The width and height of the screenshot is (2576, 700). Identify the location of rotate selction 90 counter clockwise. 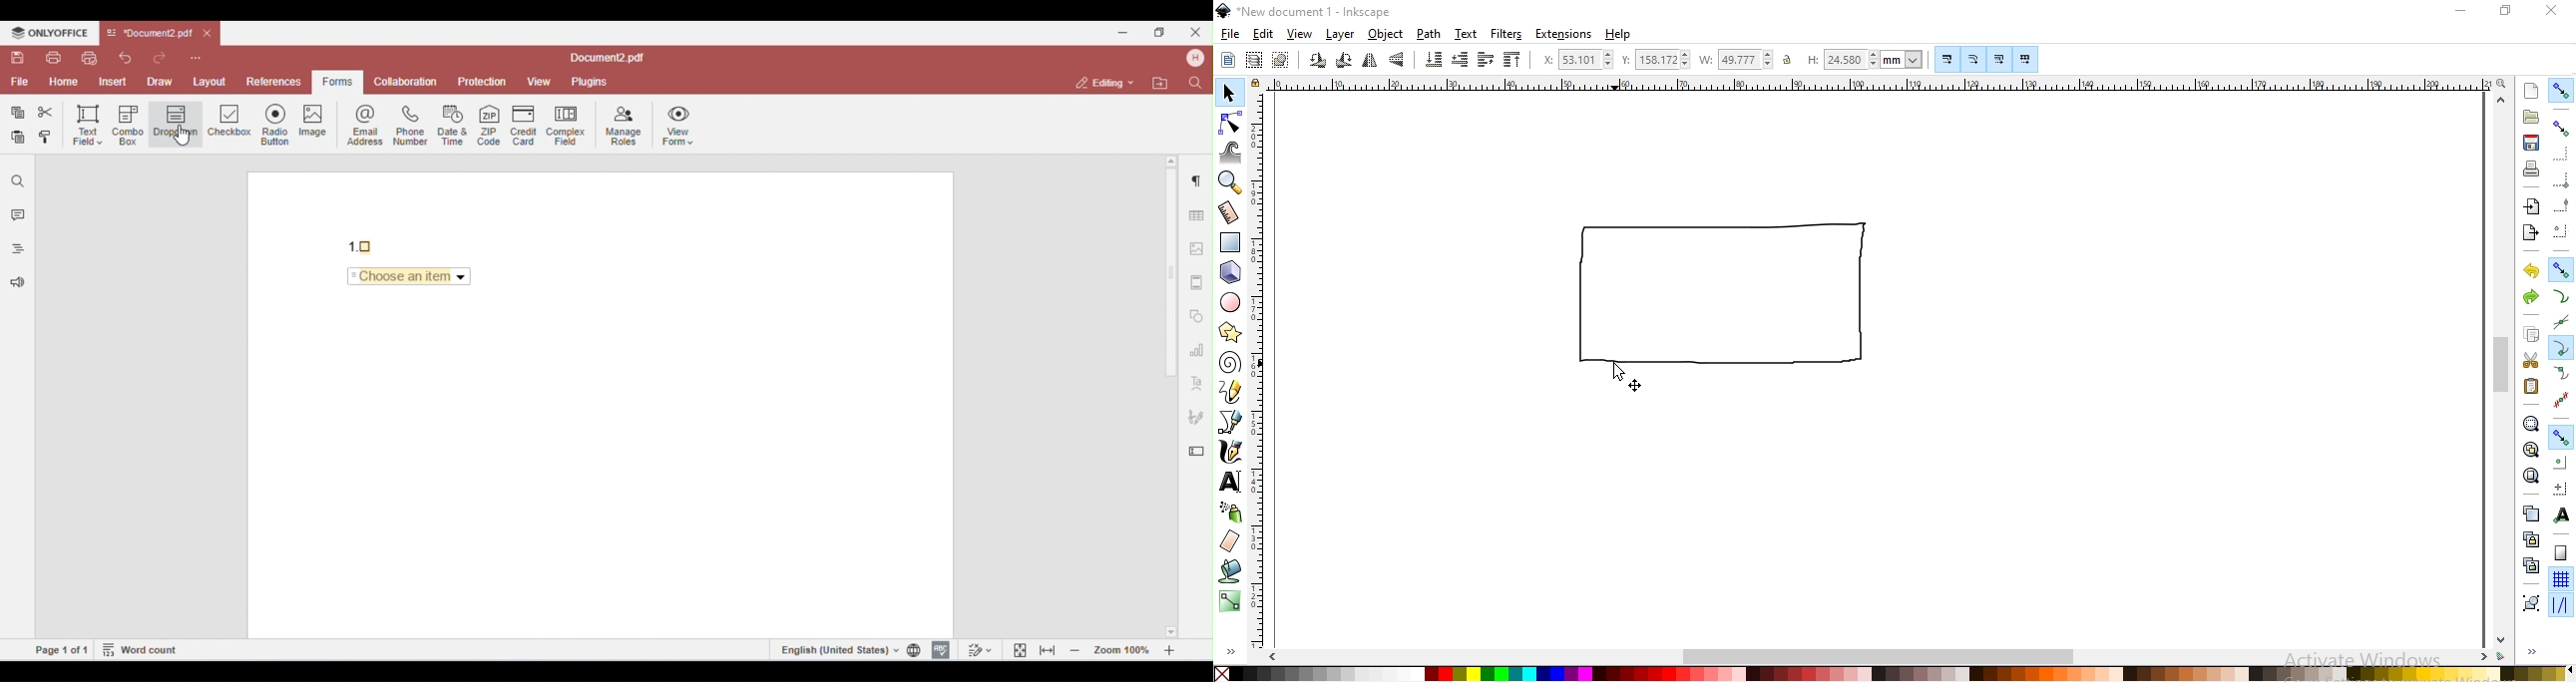
(1317, 61).